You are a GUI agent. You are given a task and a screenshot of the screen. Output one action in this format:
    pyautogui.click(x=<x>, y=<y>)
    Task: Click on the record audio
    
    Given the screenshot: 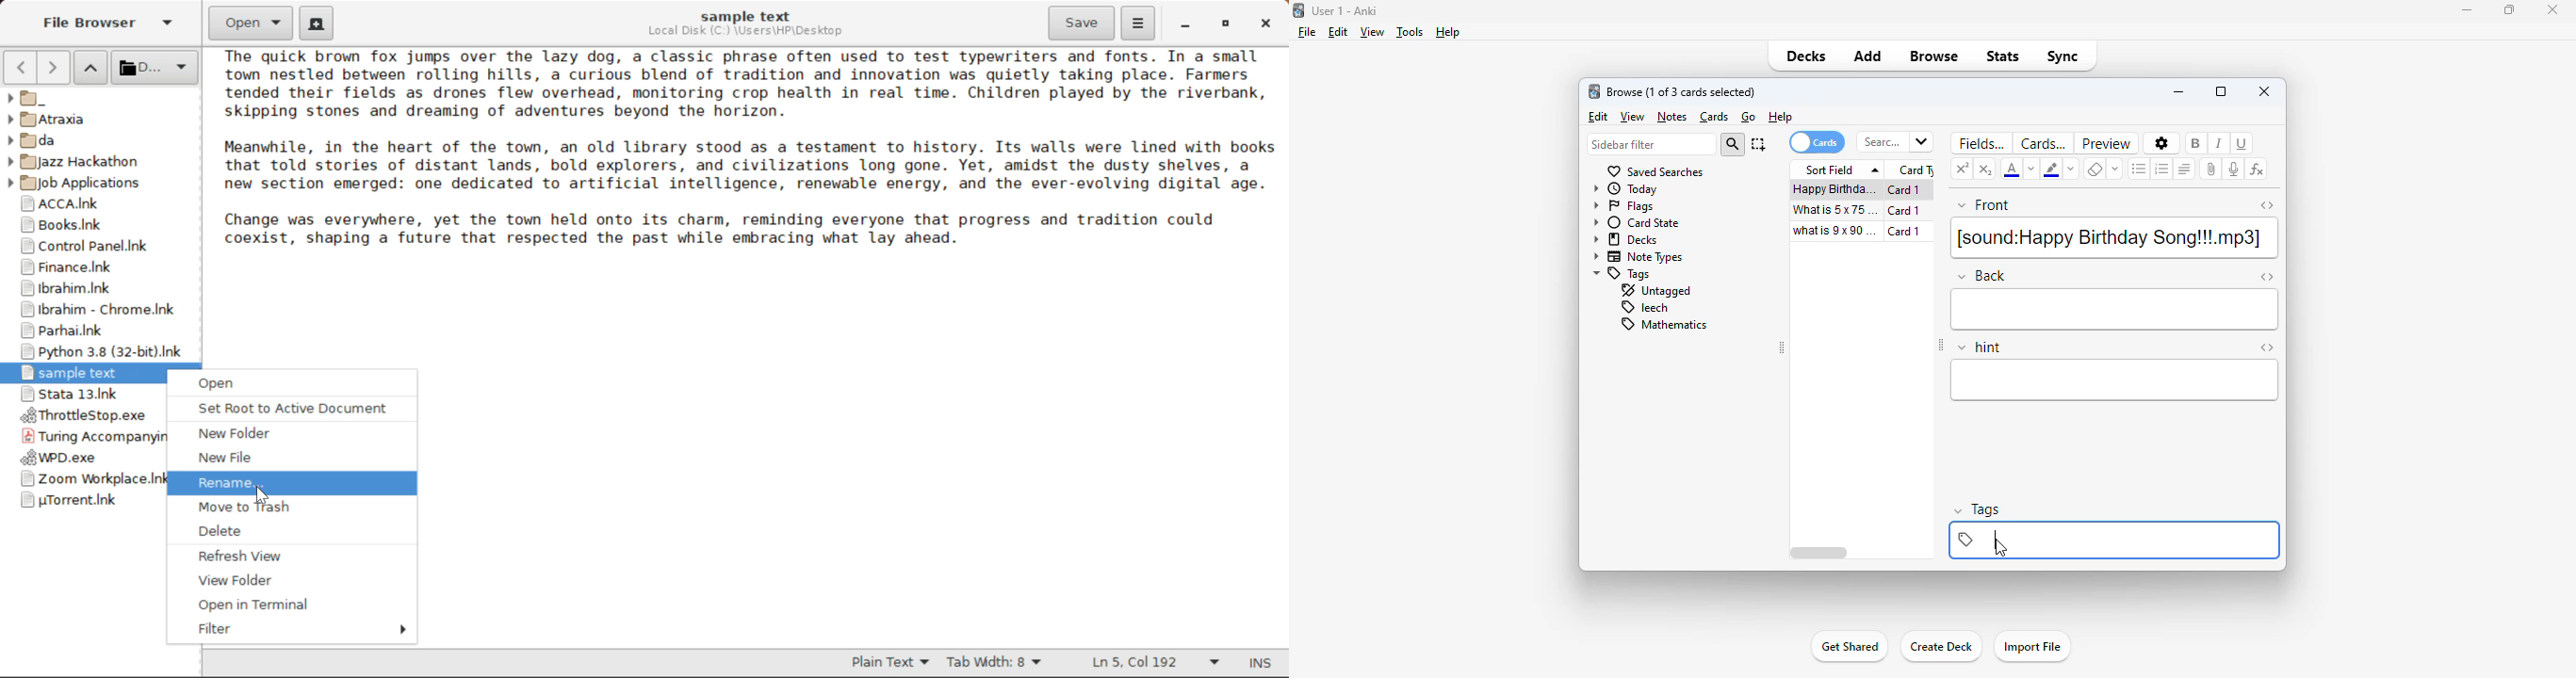 What is the action you would take?
    pyautogui.click(x=2234, y=169)
    